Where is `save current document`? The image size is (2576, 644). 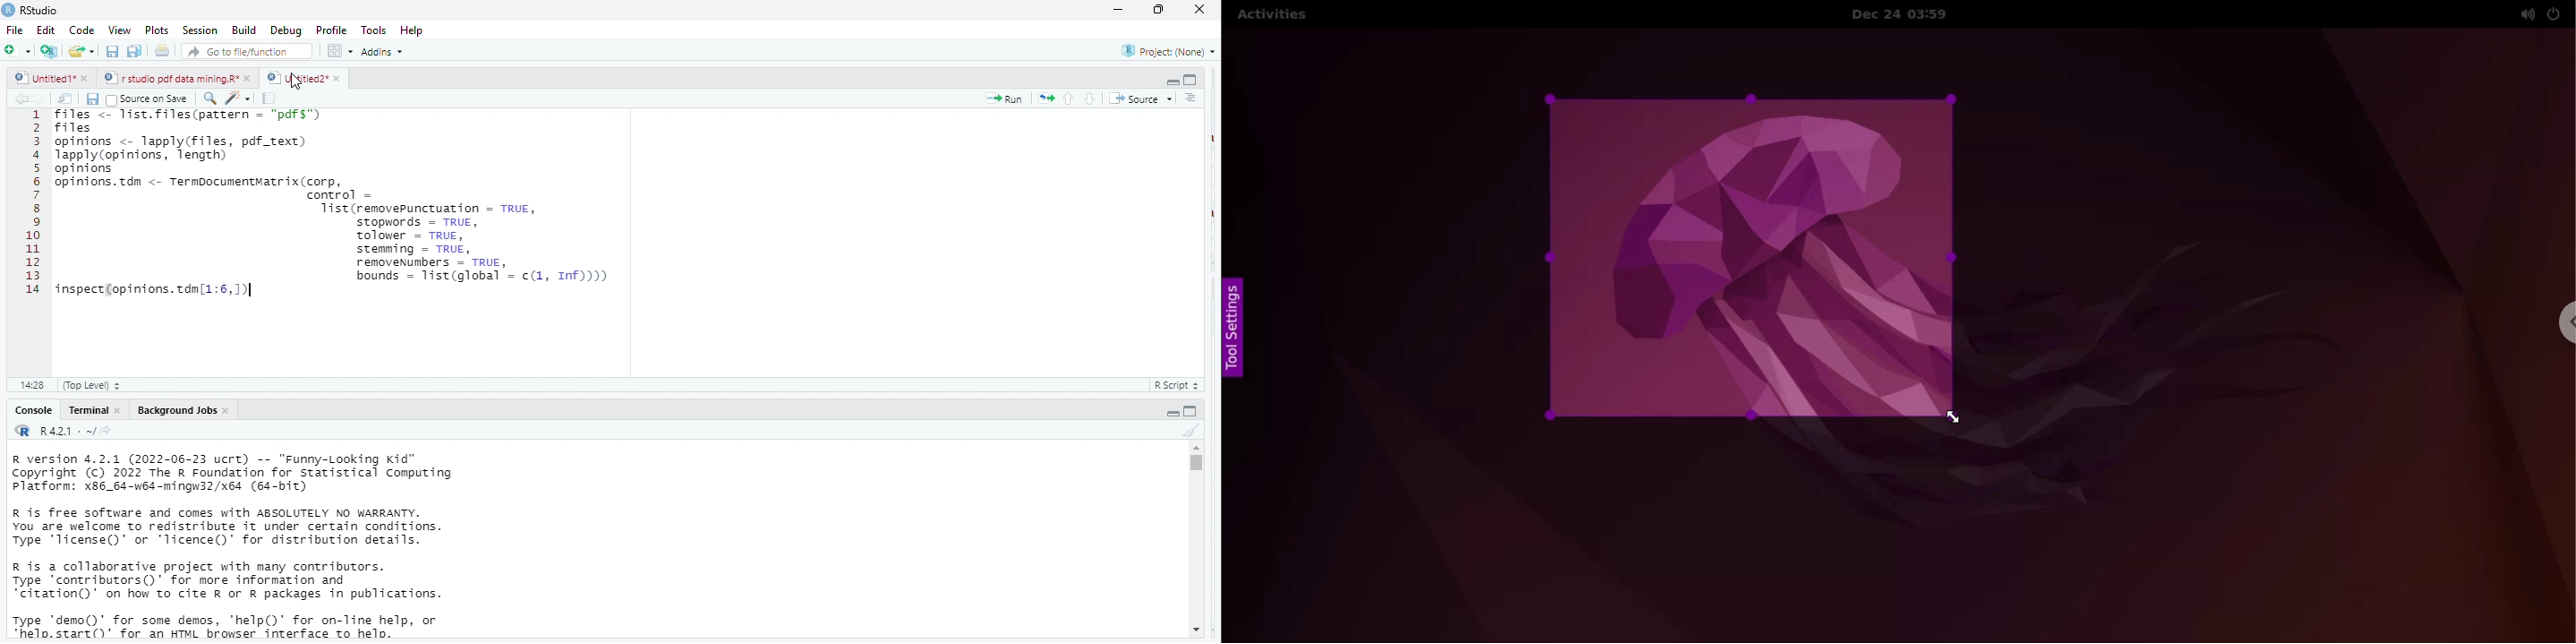 save current document is located at coordinates (113, 52).